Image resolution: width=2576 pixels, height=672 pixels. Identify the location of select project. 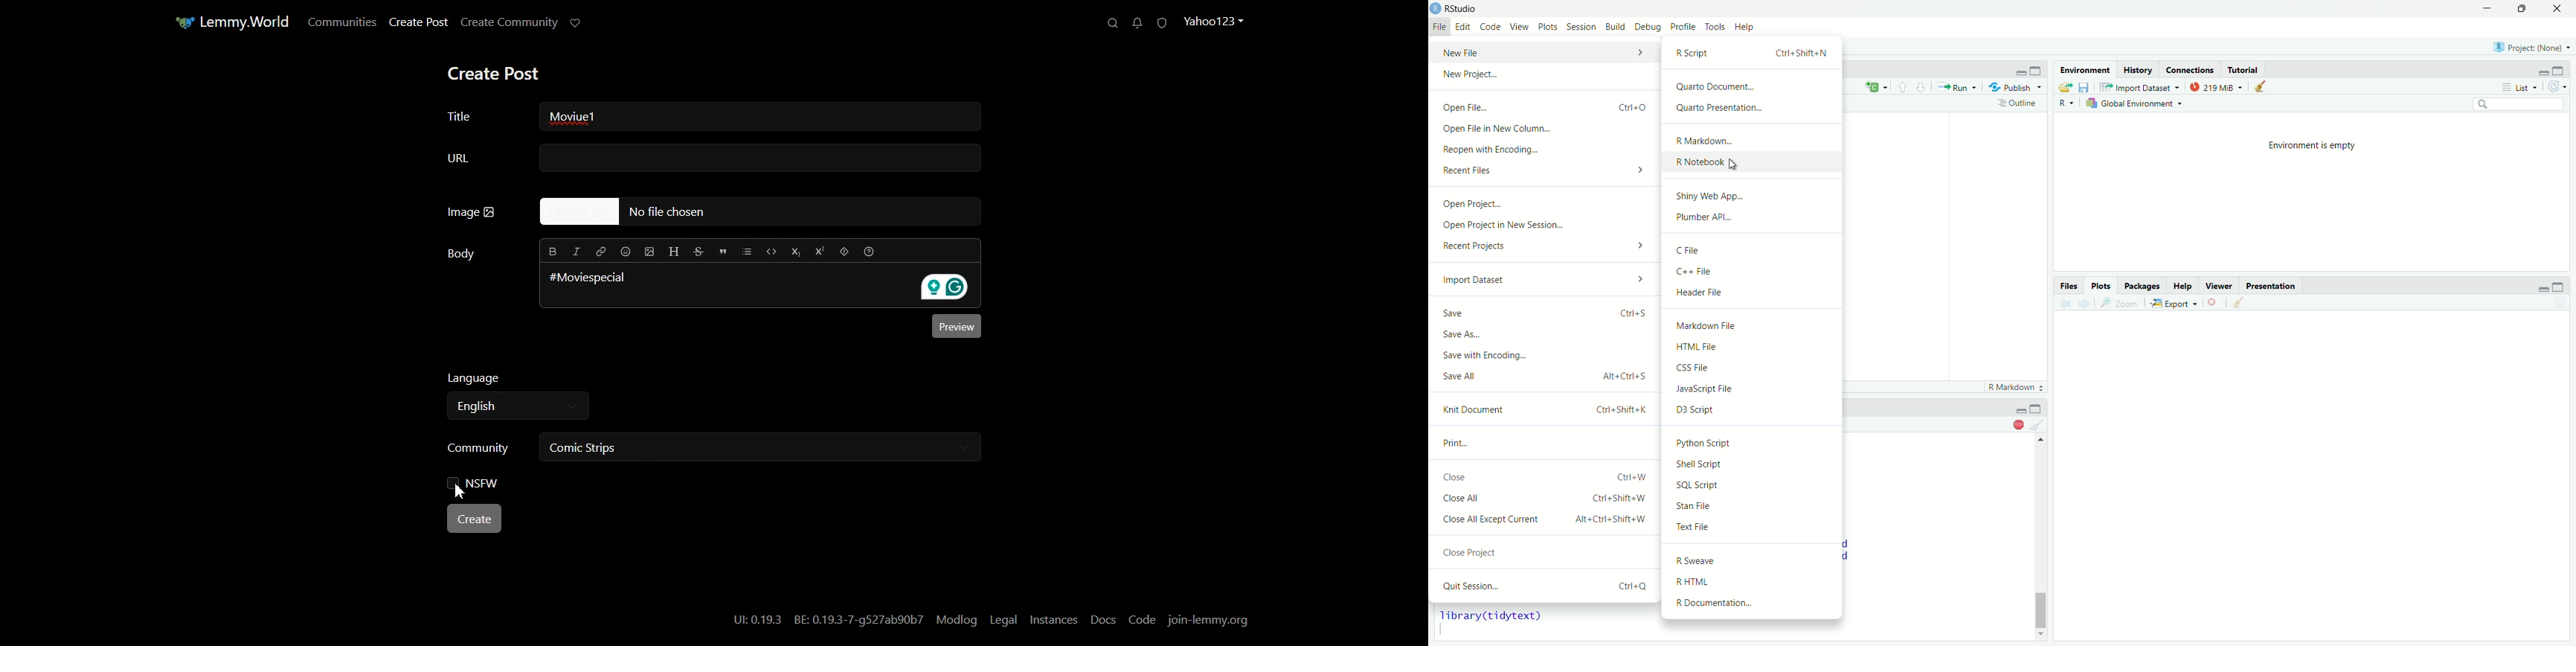
(2532, 47).